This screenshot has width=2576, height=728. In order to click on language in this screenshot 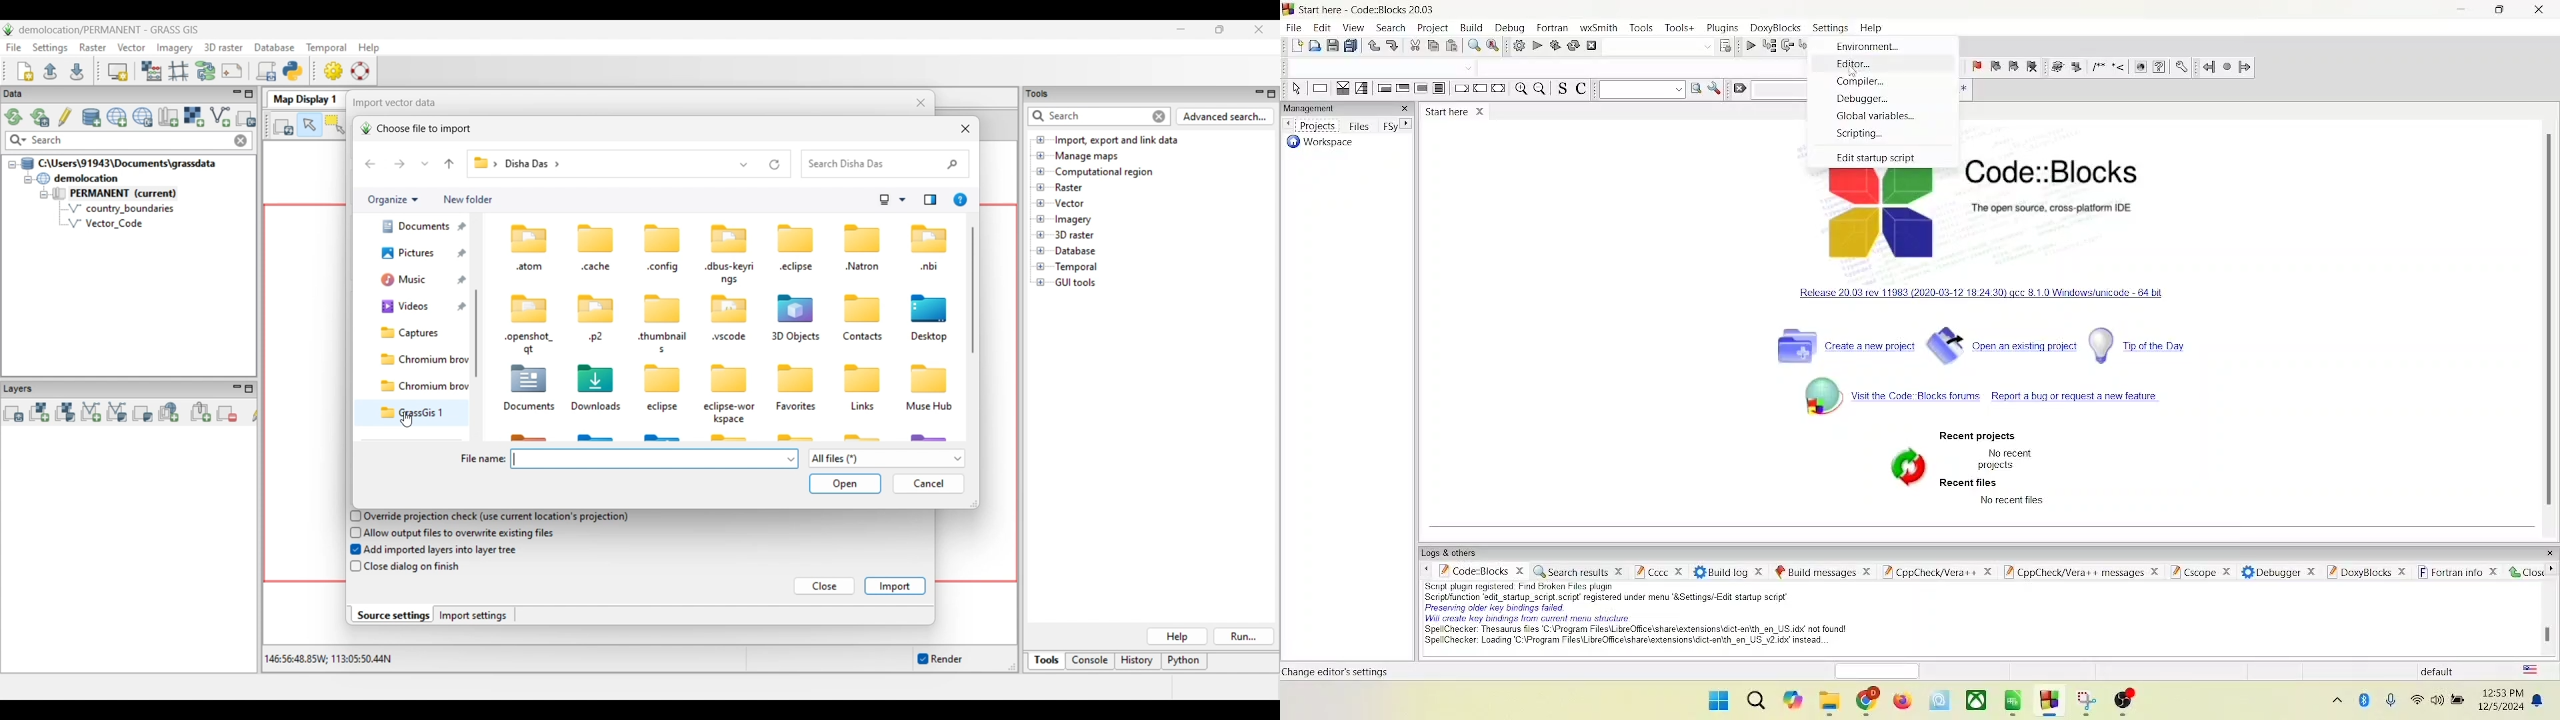, I will do `click(2529, 669)`.